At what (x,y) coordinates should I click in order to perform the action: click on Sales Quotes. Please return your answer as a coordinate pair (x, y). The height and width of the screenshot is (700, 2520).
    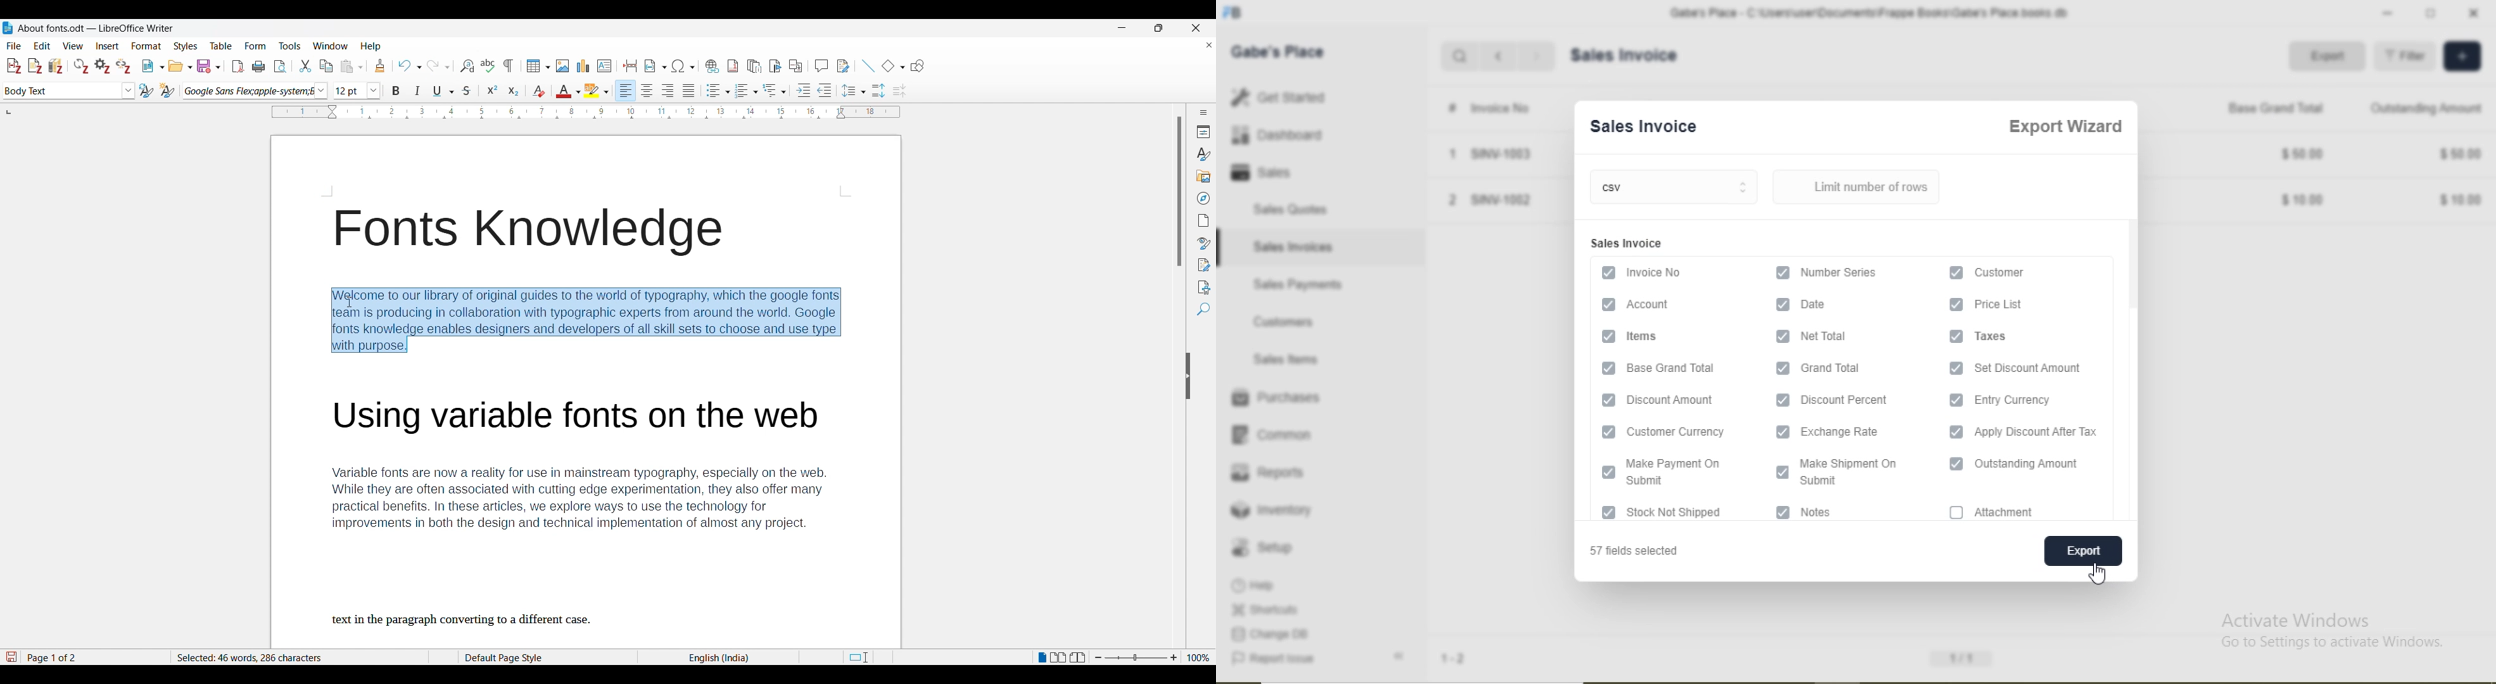
    Looking at the image, I should click on (1302, 209).